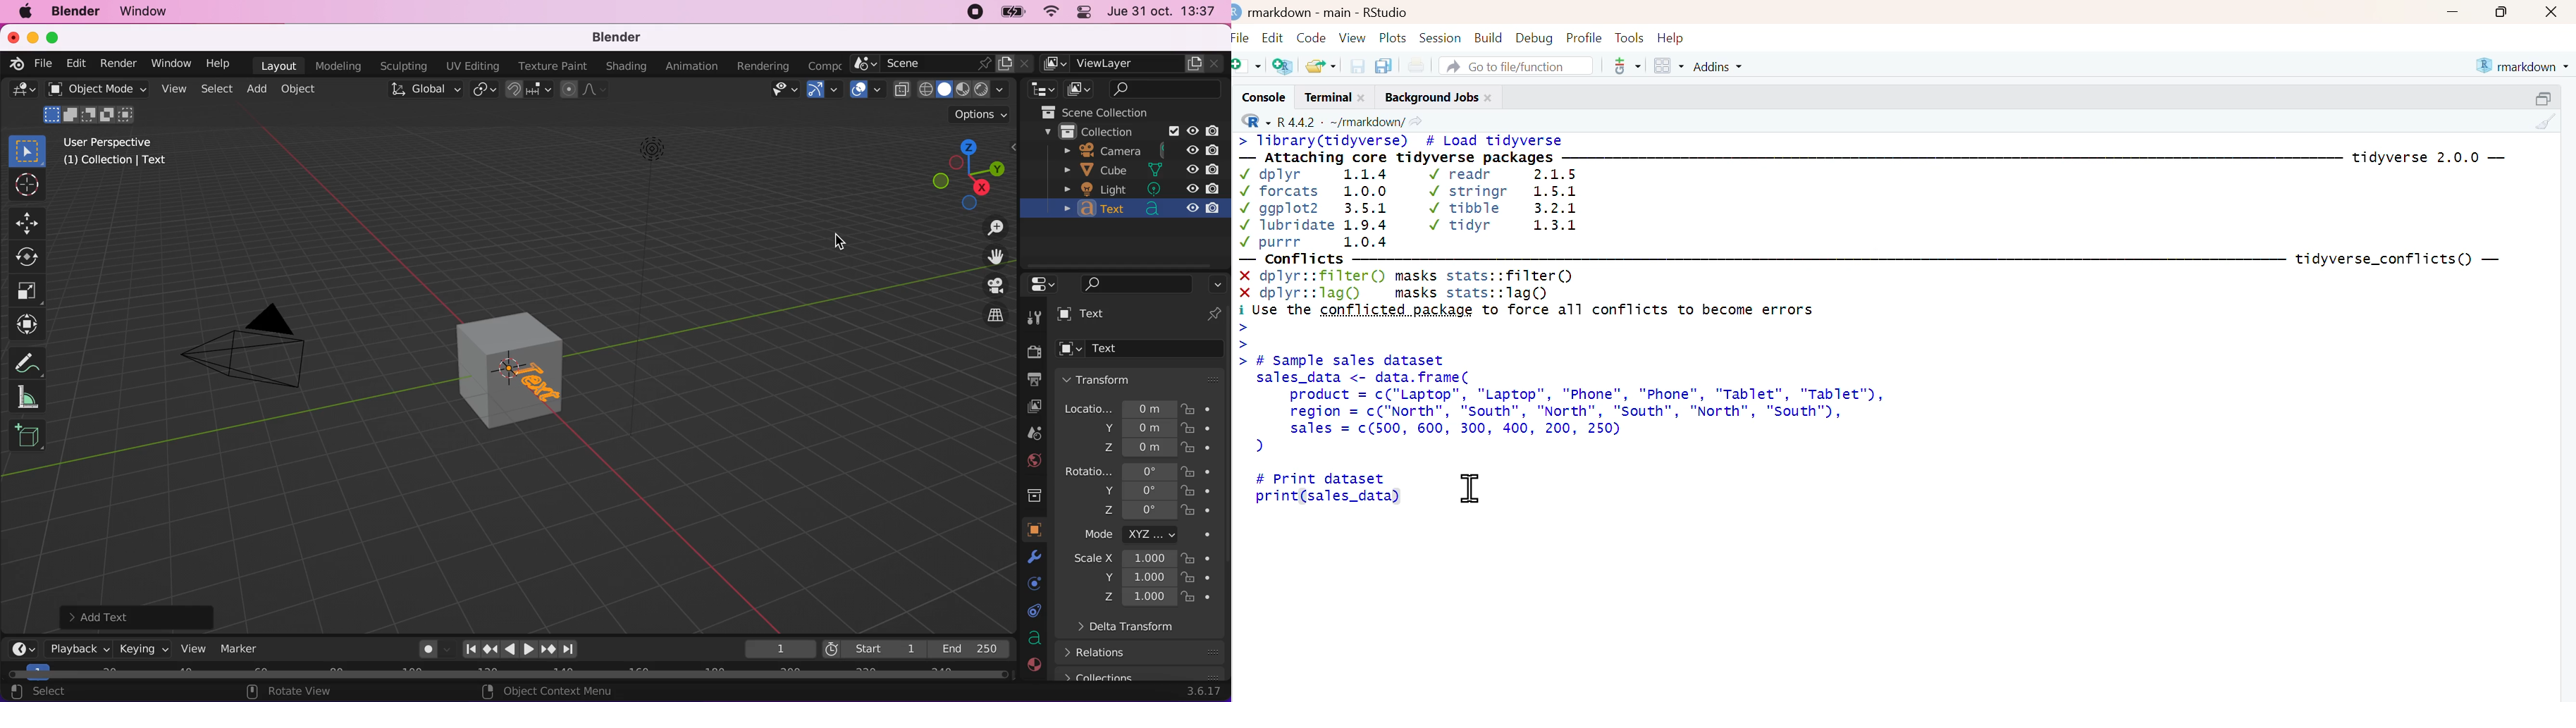 This screenshot has width=2576, height=728. What do you see at coordinates (134, 618) in the screenshot?
I see `add text` at bounding box center [134, 618].